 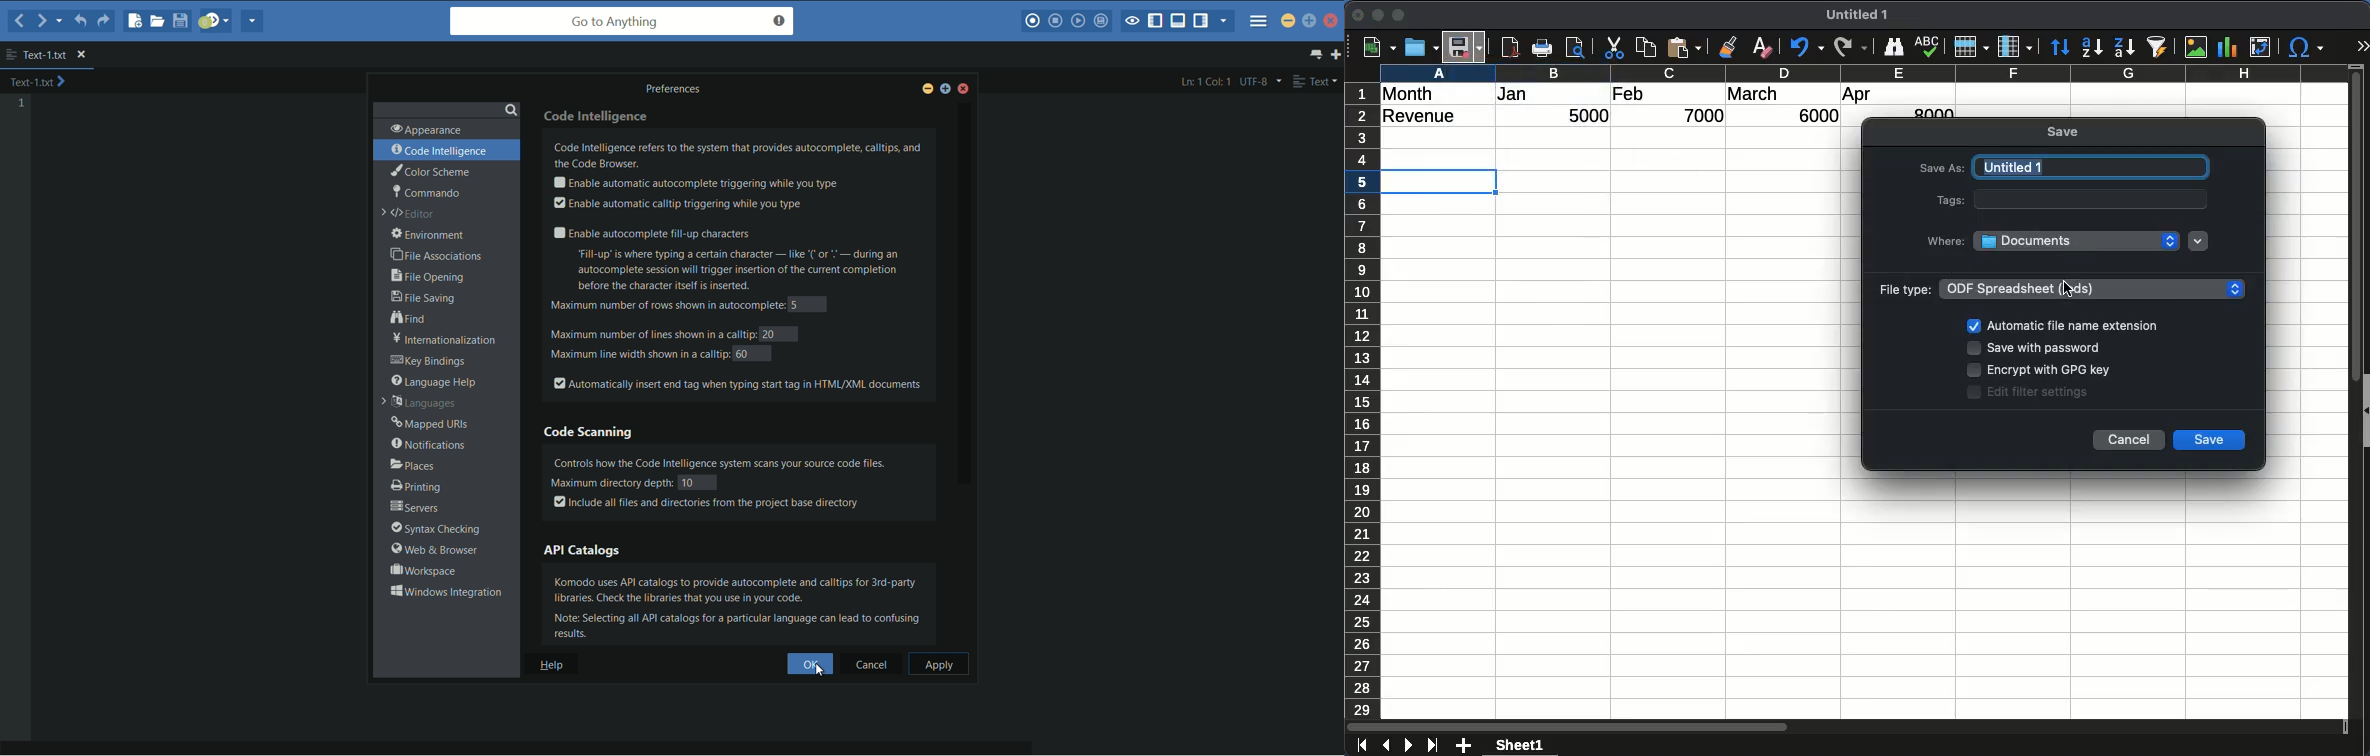 What do you see at coordinates (1647, 48) in the screenshot?
I see `copy` at bounding box center [1647, 48].